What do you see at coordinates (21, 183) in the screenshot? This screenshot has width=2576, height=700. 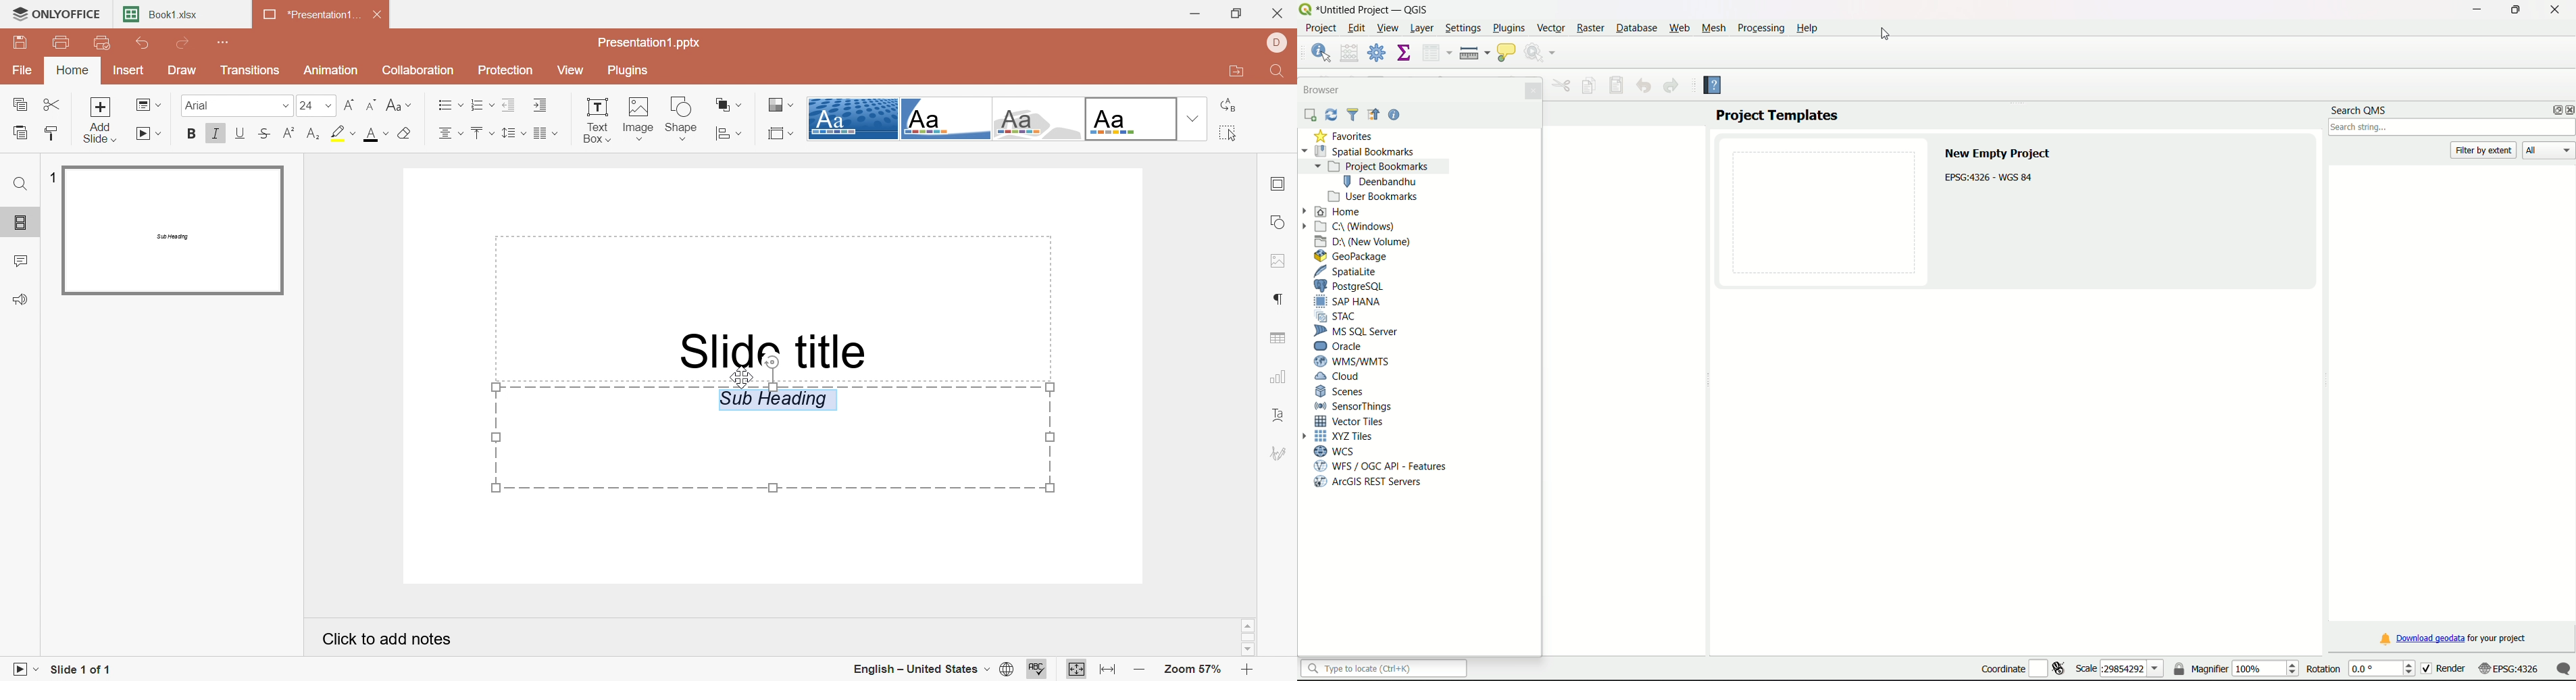 I see `Find` at bounding box center [21, 183].